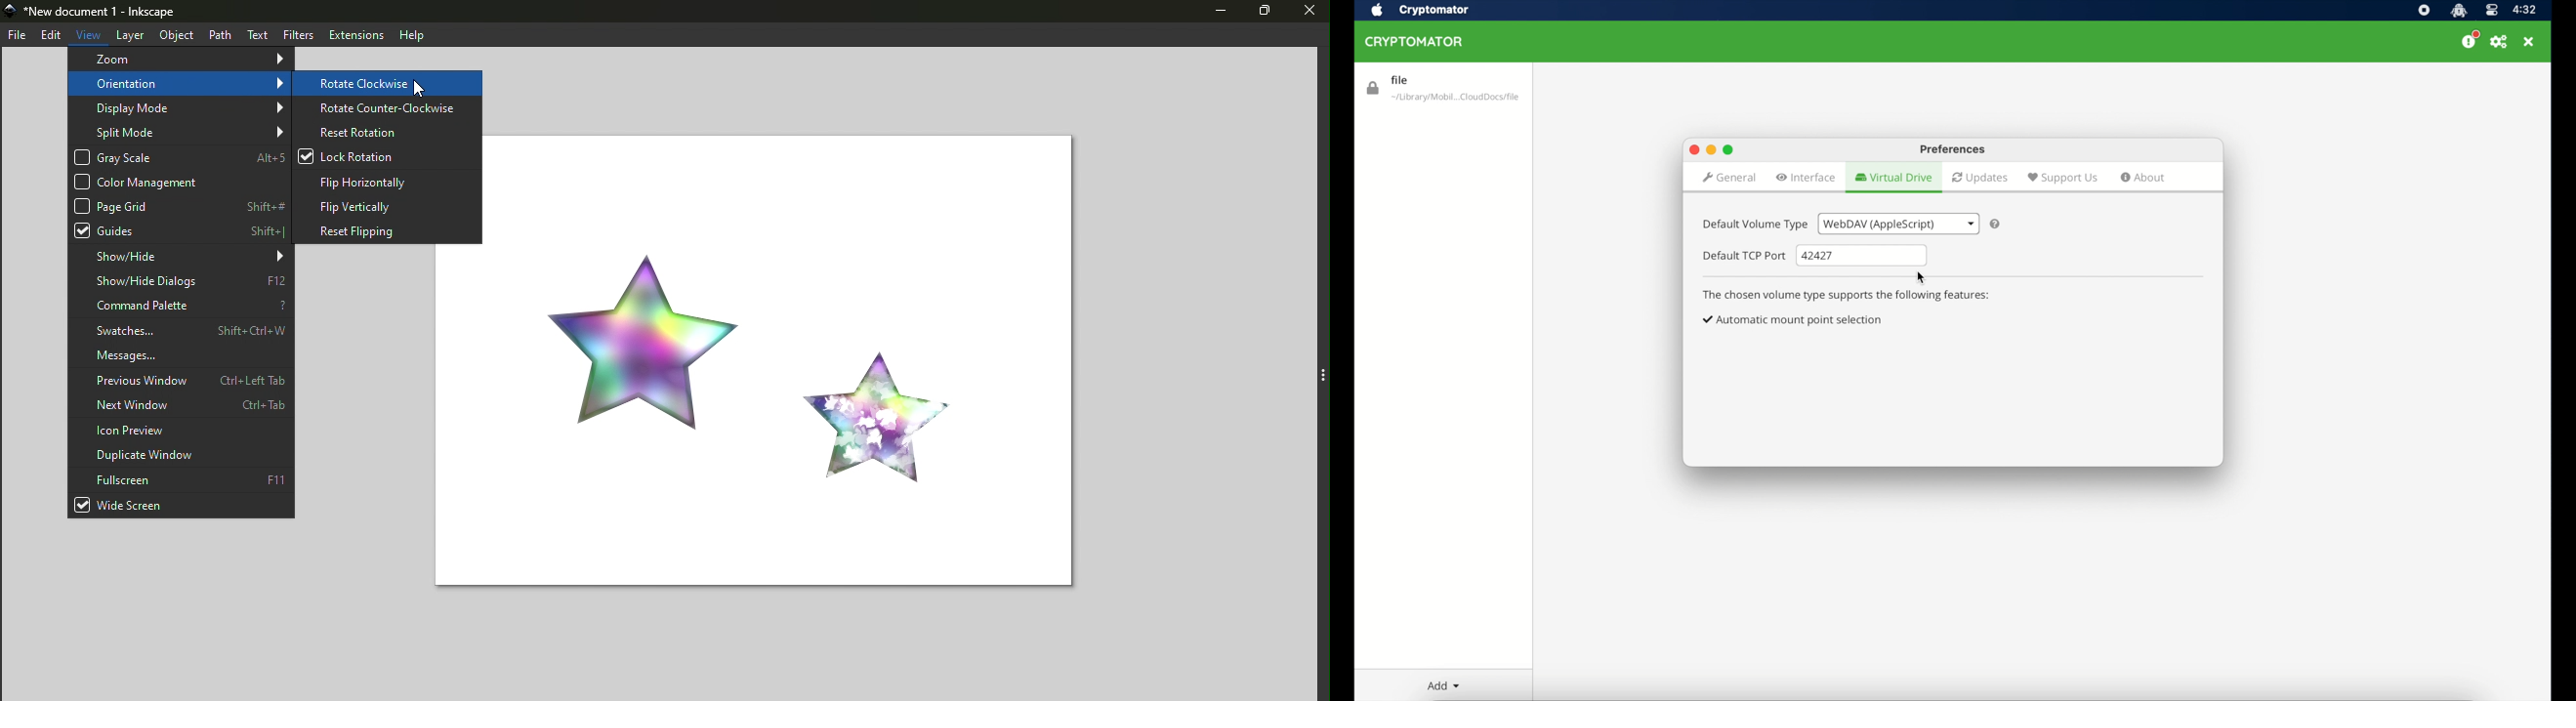 The image size is (2576, 728). What do you see at coordinates (1262, 13) in the screenshot?
I see `Maximize` at bounding box center [1262, 13].